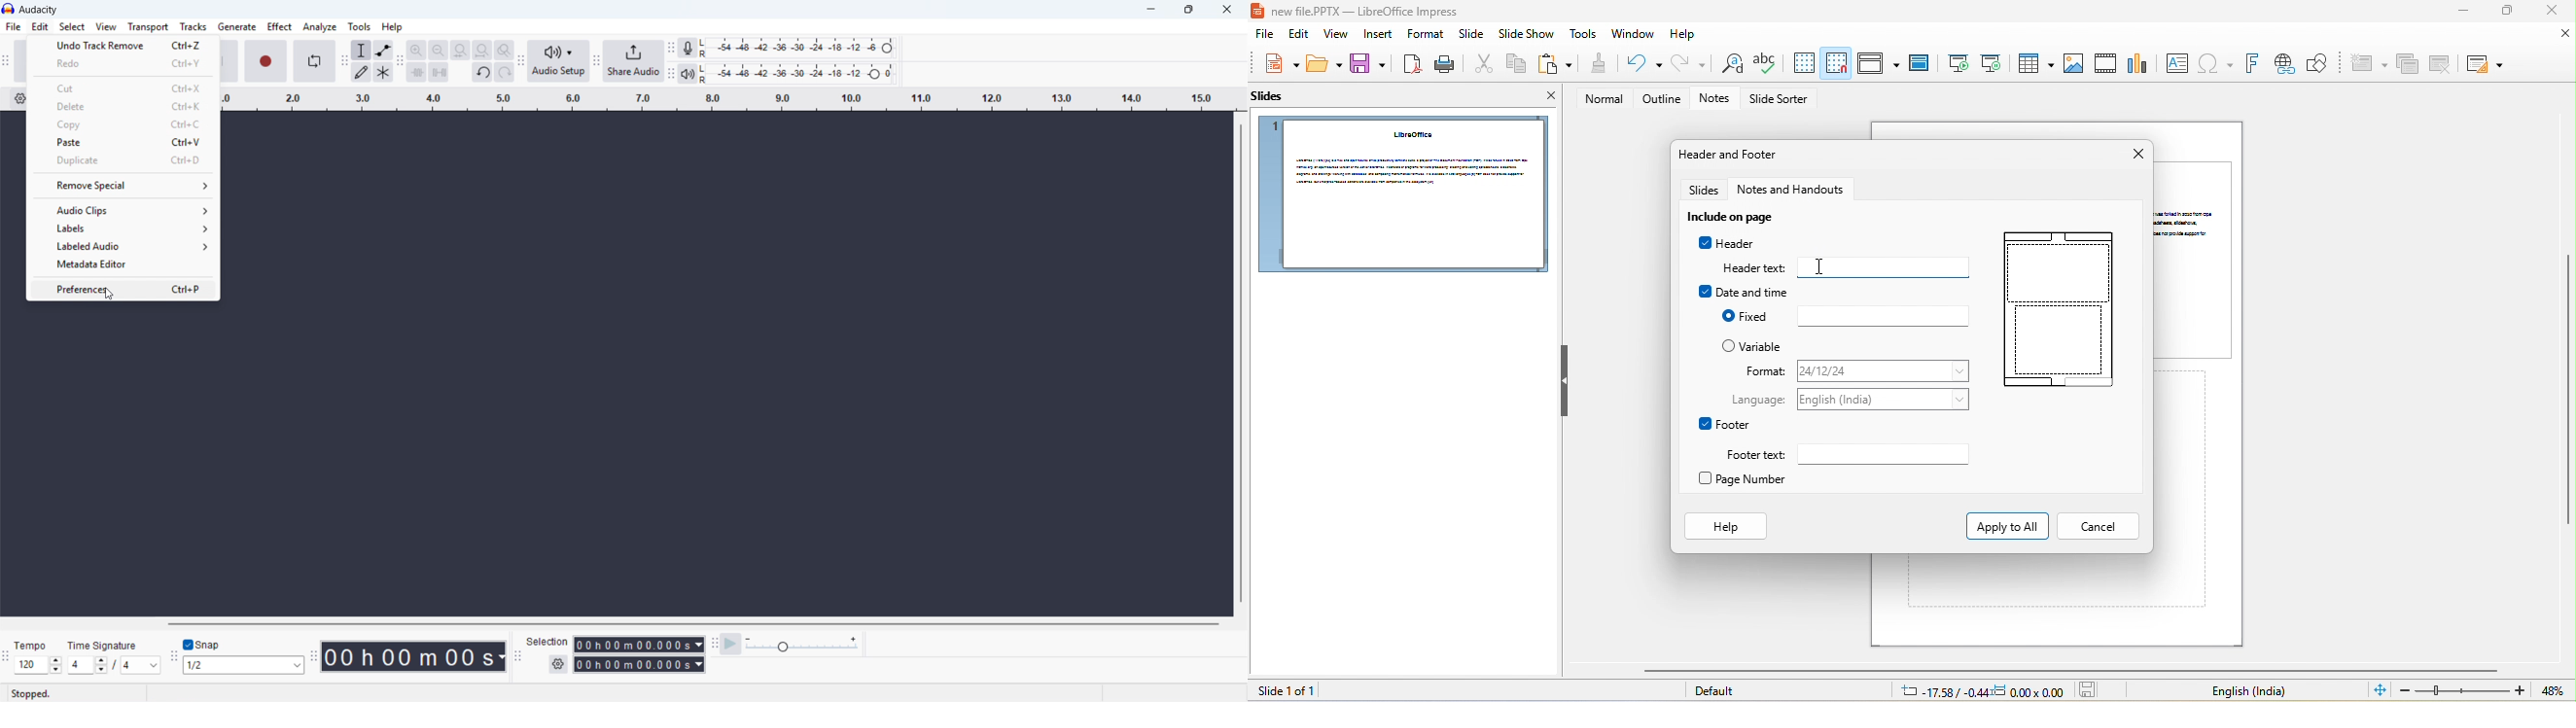  What do you see at coordinates (1736, 217) in the screenshot?
I see `include on slide` at bounding box center [1736, 217].